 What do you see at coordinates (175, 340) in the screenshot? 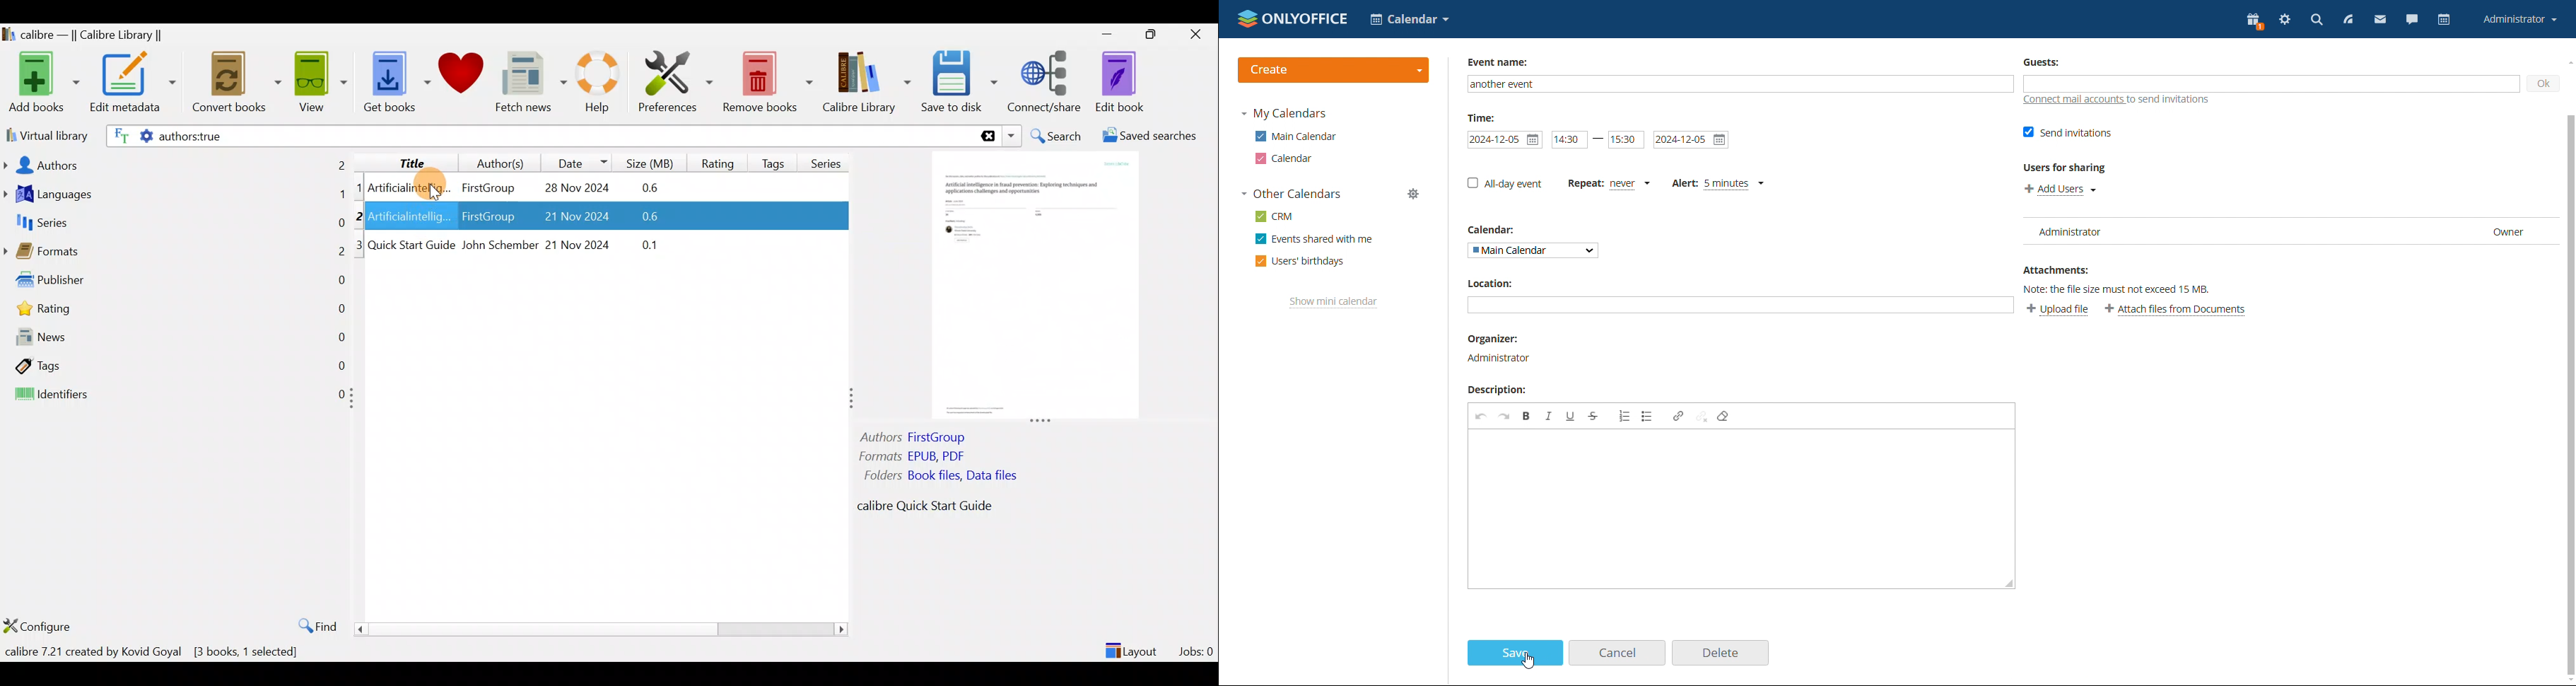
I see `News` at bounding box center [175, 340].